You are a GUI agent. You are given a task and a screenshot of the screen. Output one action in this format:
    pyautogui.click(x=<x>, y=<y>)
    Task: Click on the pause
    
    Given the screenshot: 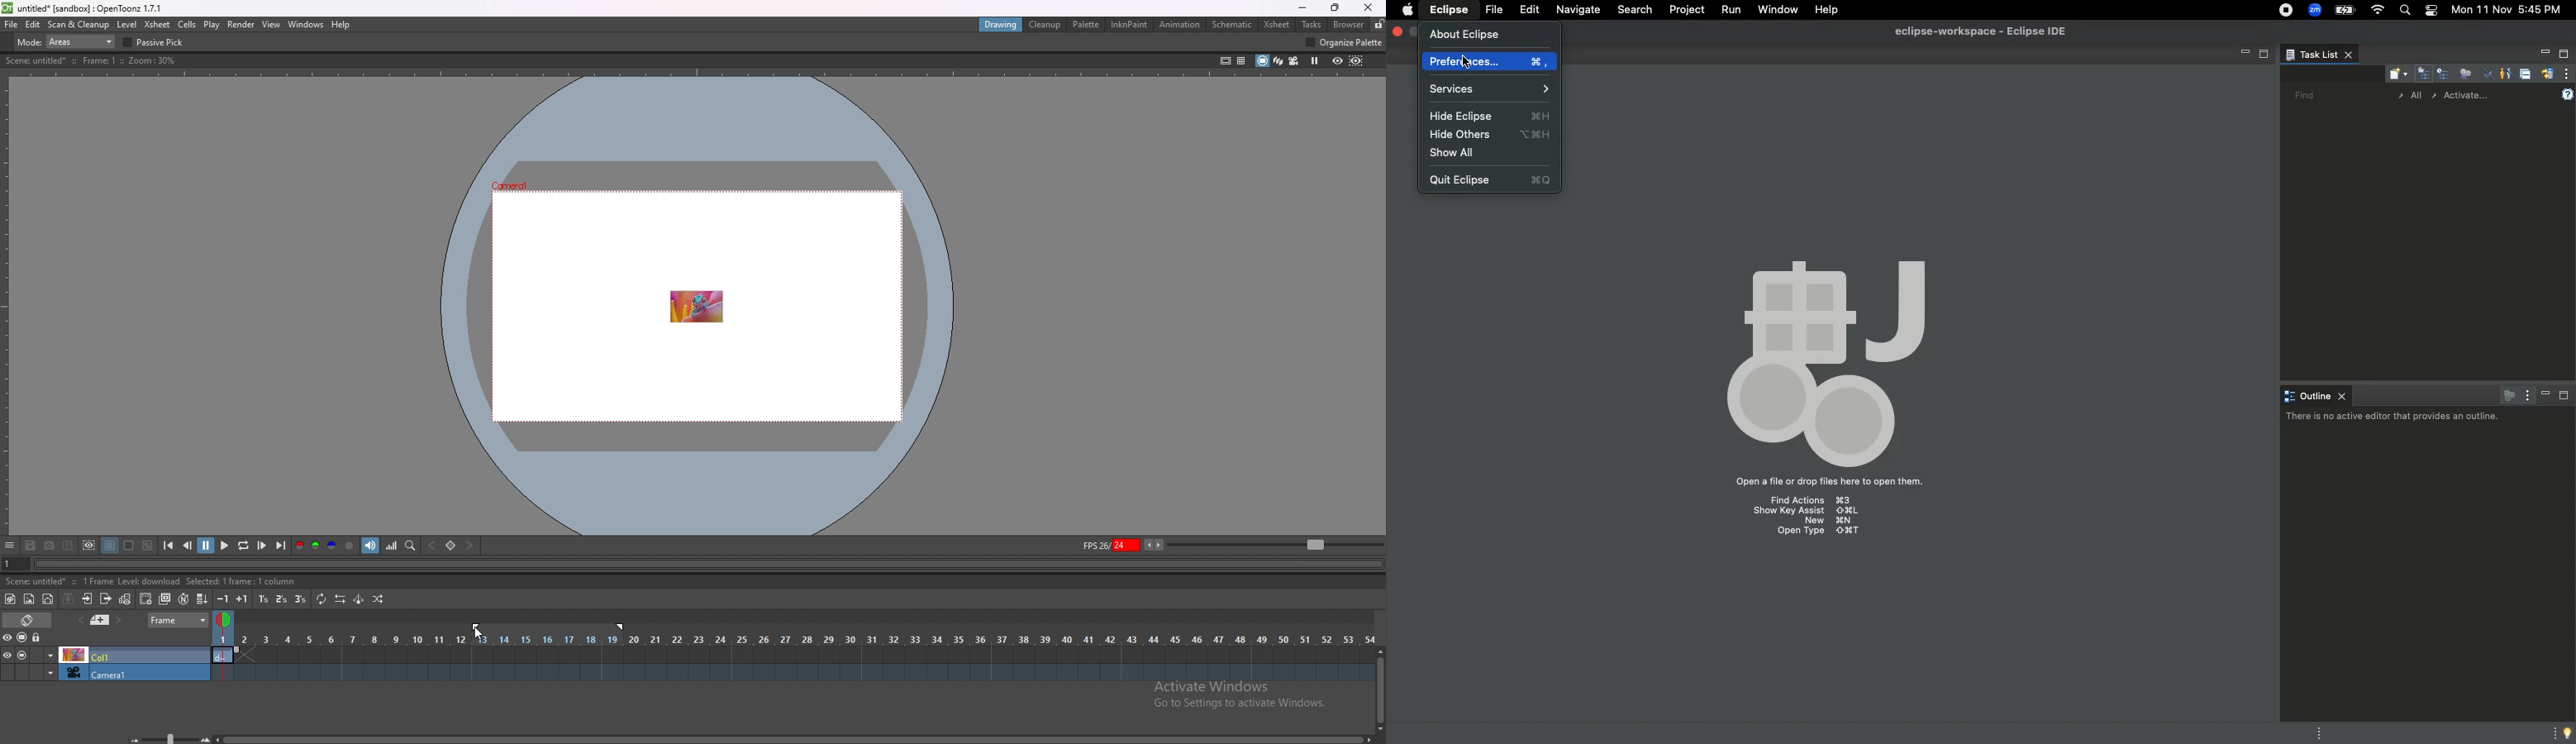 What is the action you would take?
    pyautogui.click(x=207, y=544)
    